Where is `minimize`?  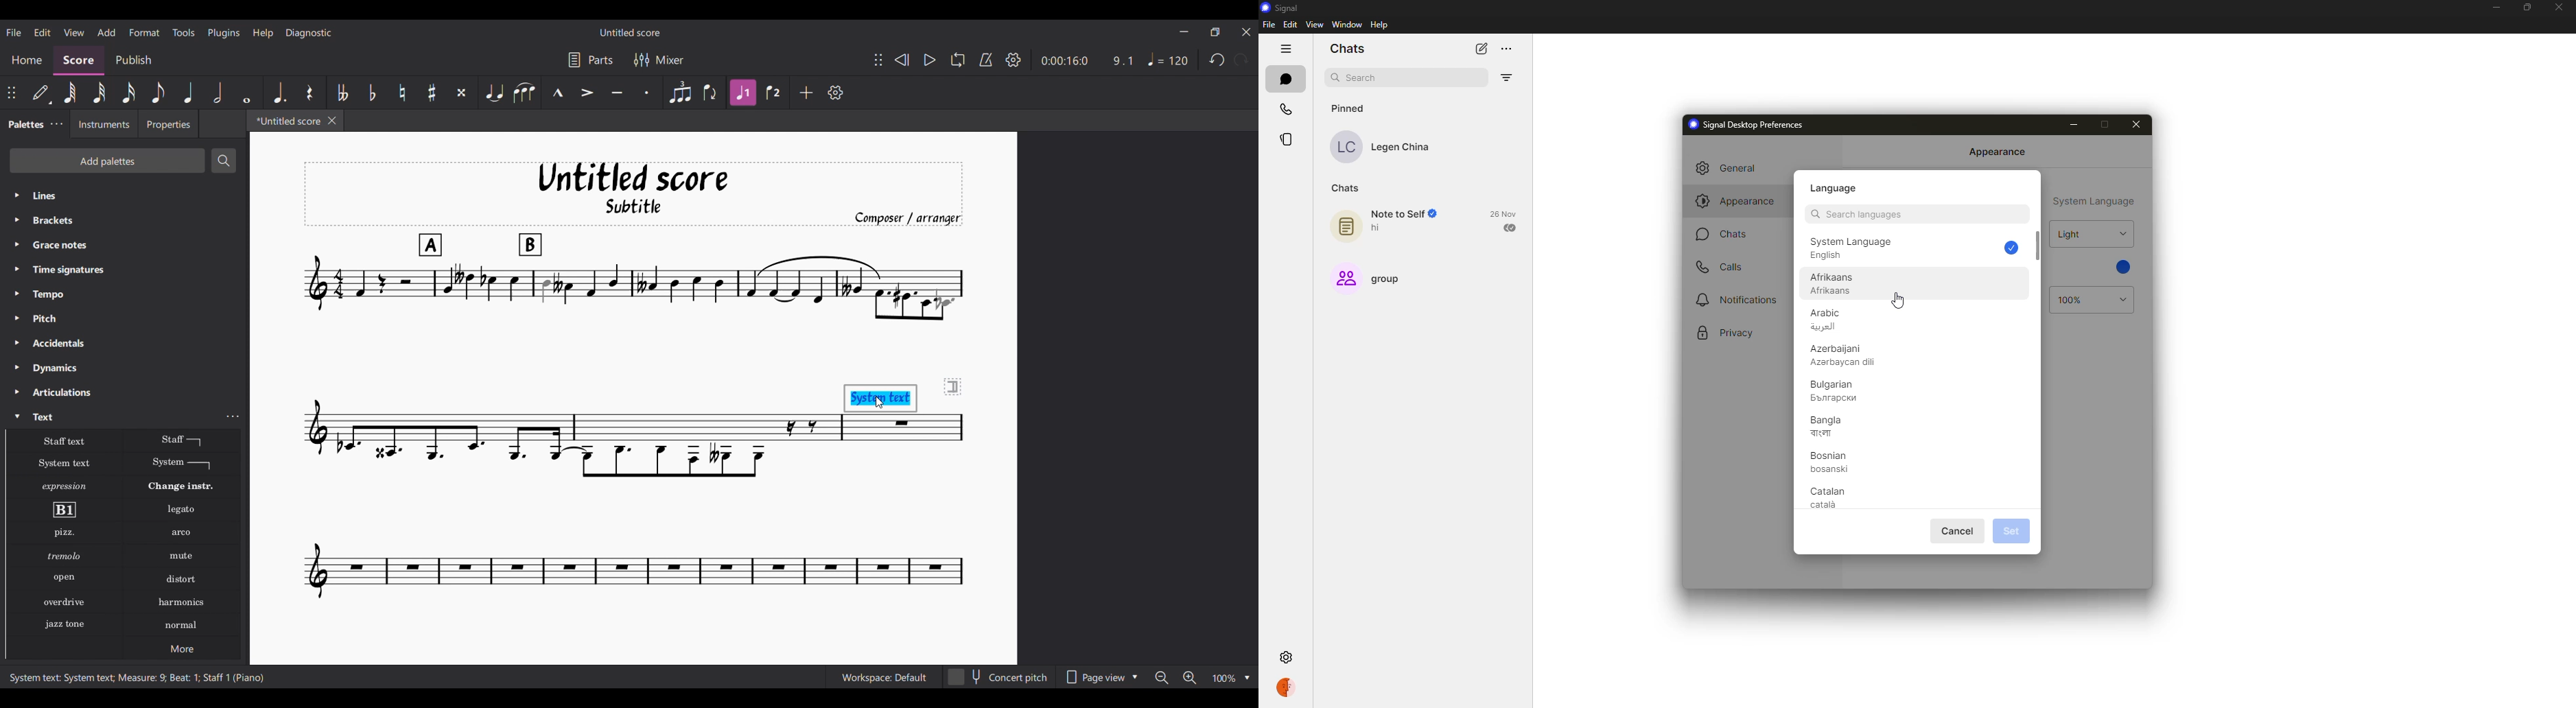
minimize is located at coordinates (2494, 8).